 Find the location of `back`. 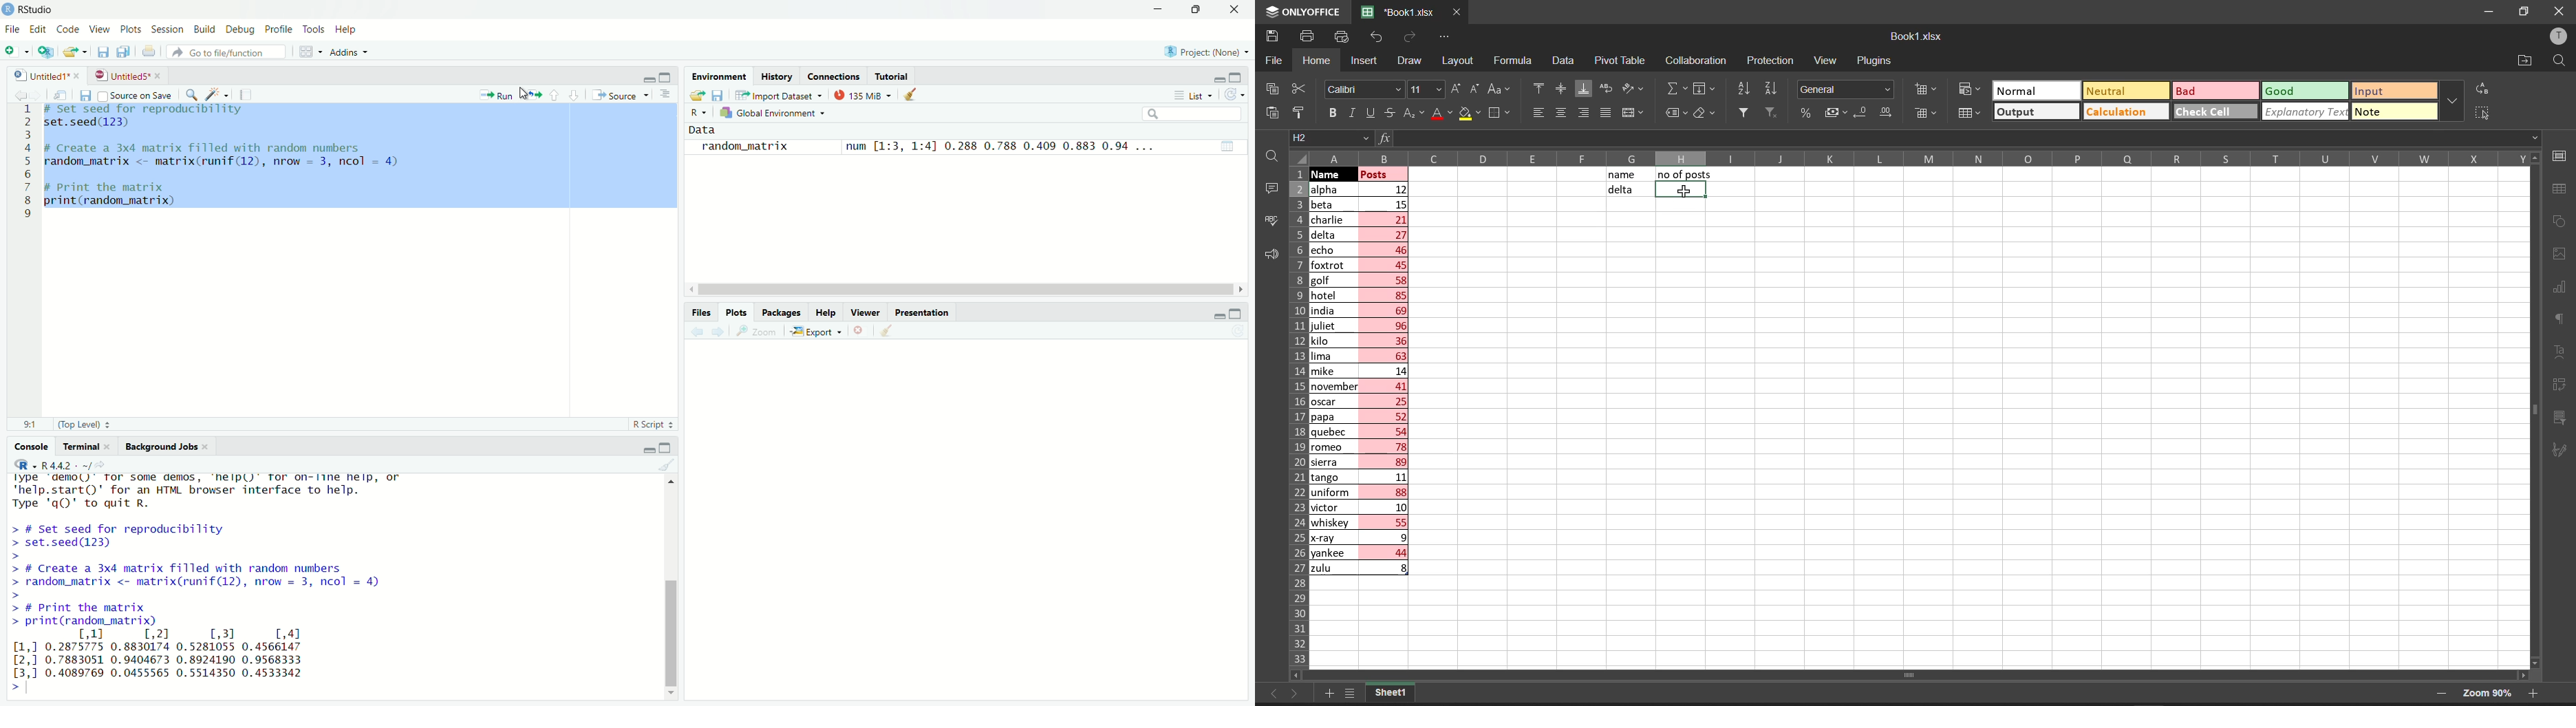

back is located at coordinates (698, 333).